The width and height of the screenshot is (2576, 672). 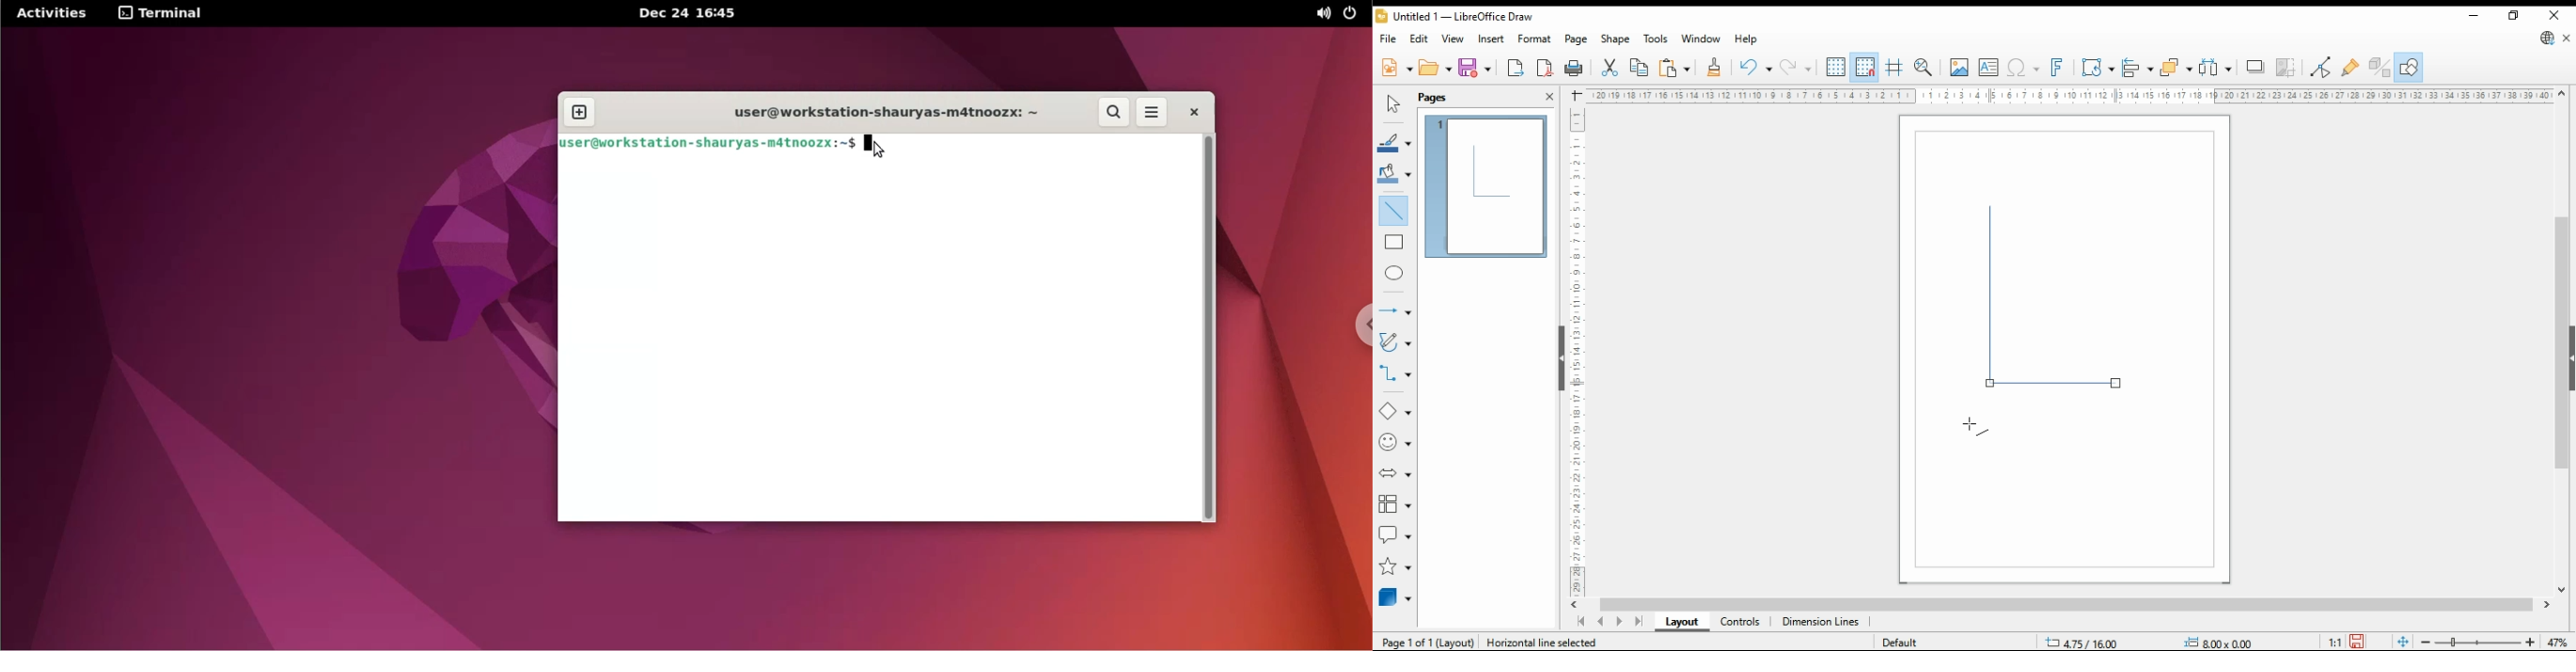 What do you see at coordinates (1436, 68) in the screenshot?
I see `open ` at bounding box center [1436, 68].